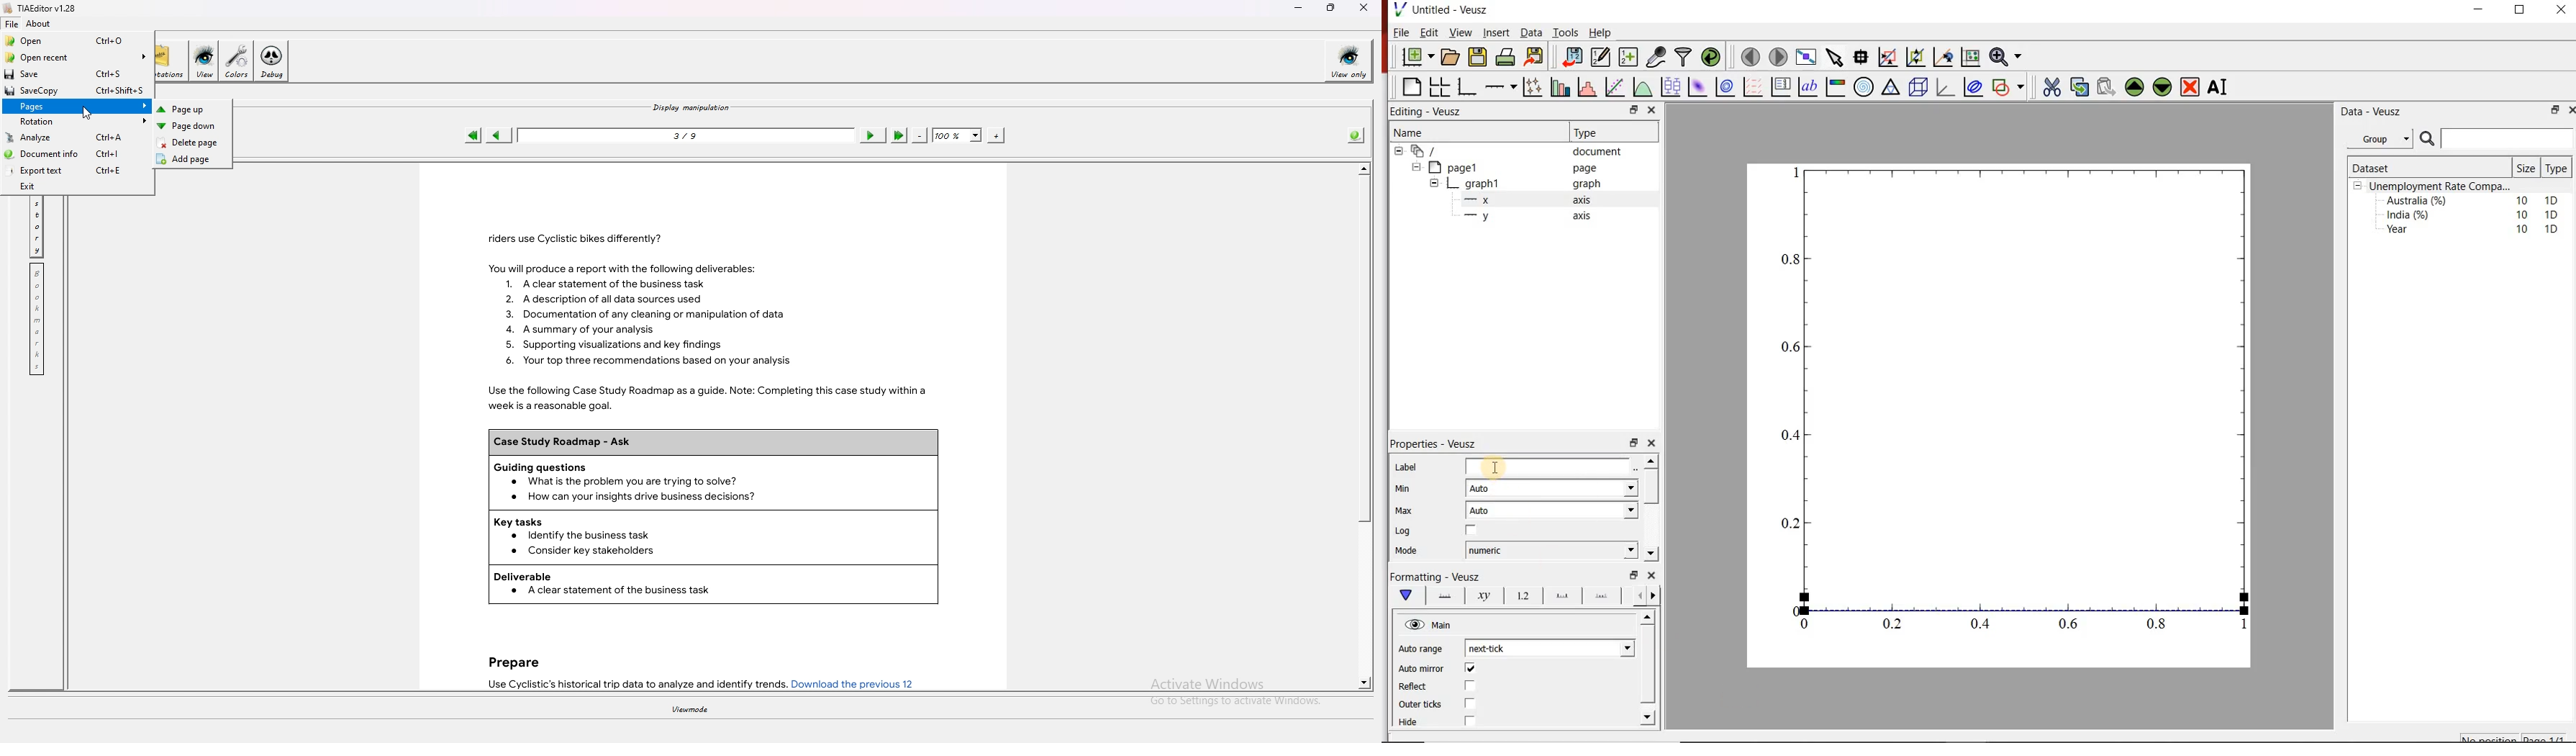  I want to click on x axis, so click(1534, 199).